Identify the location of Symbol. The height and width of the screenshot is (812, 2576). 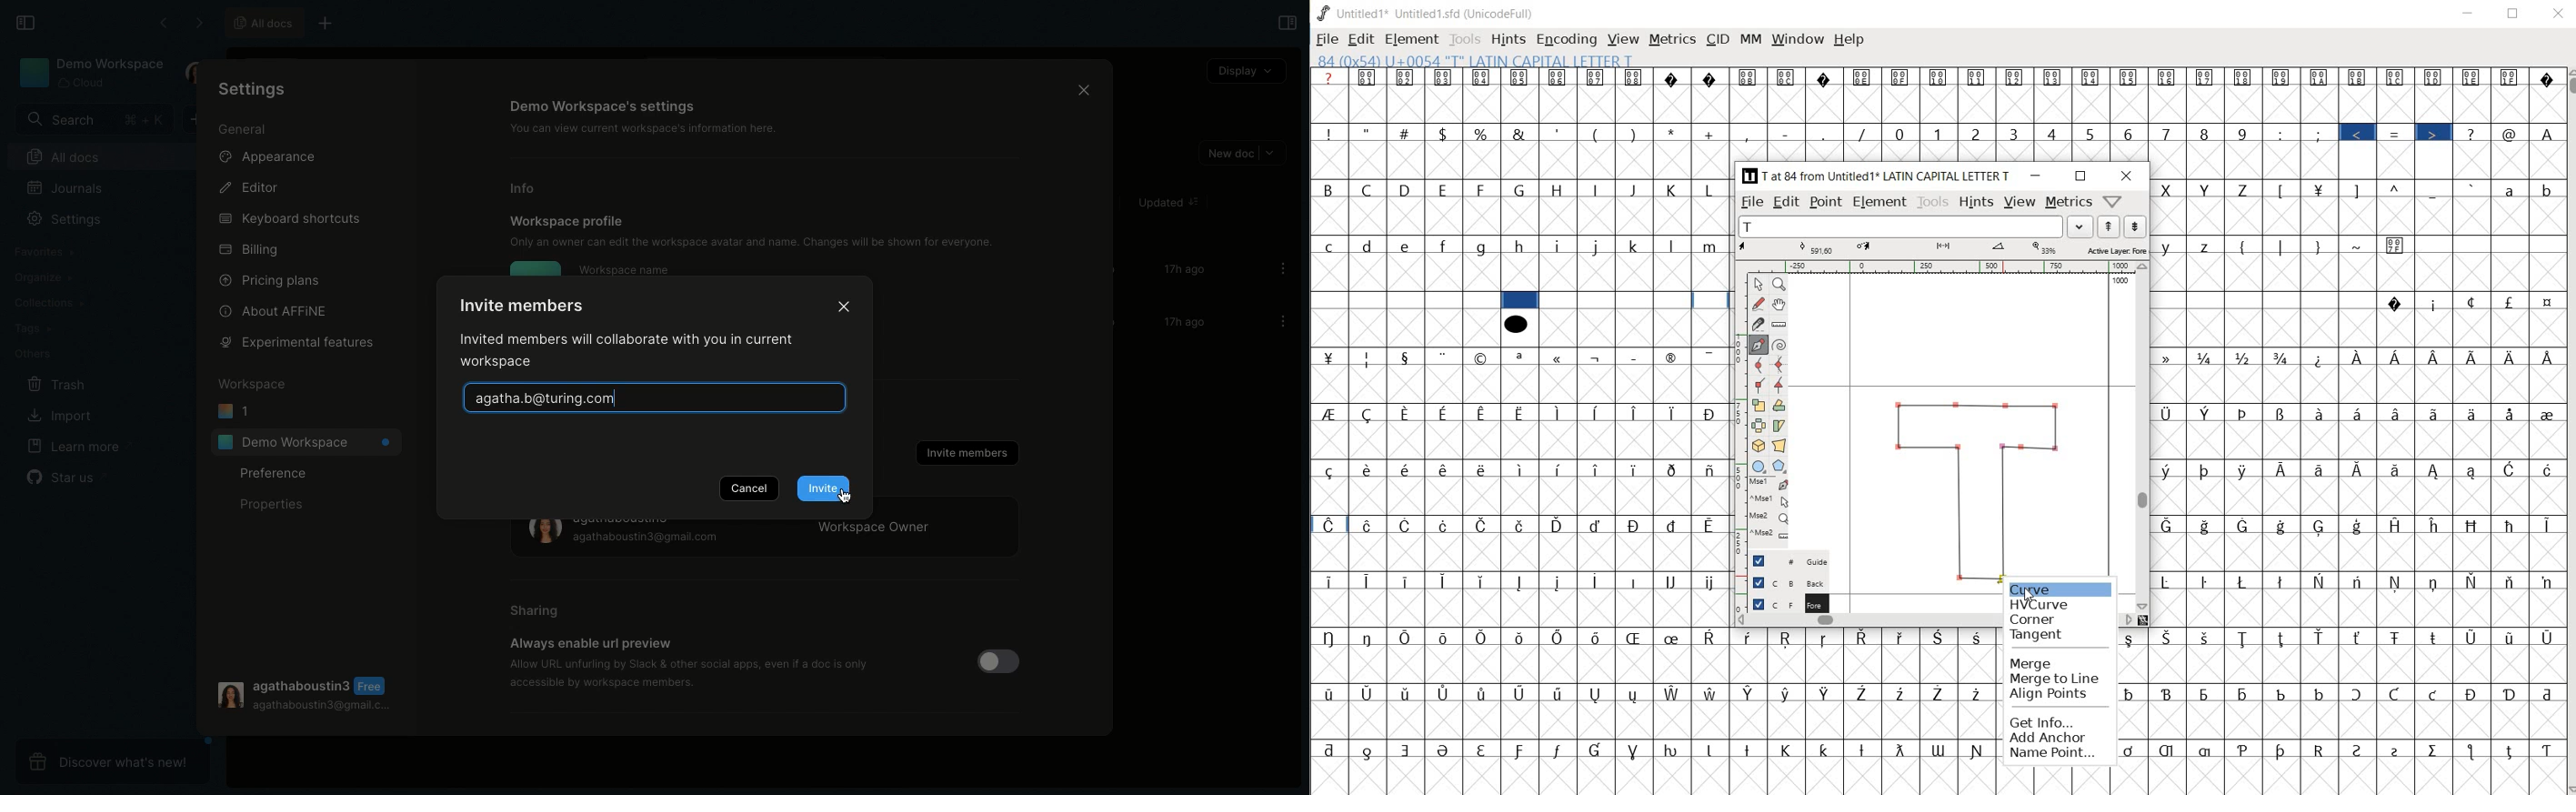
(2437, 358).